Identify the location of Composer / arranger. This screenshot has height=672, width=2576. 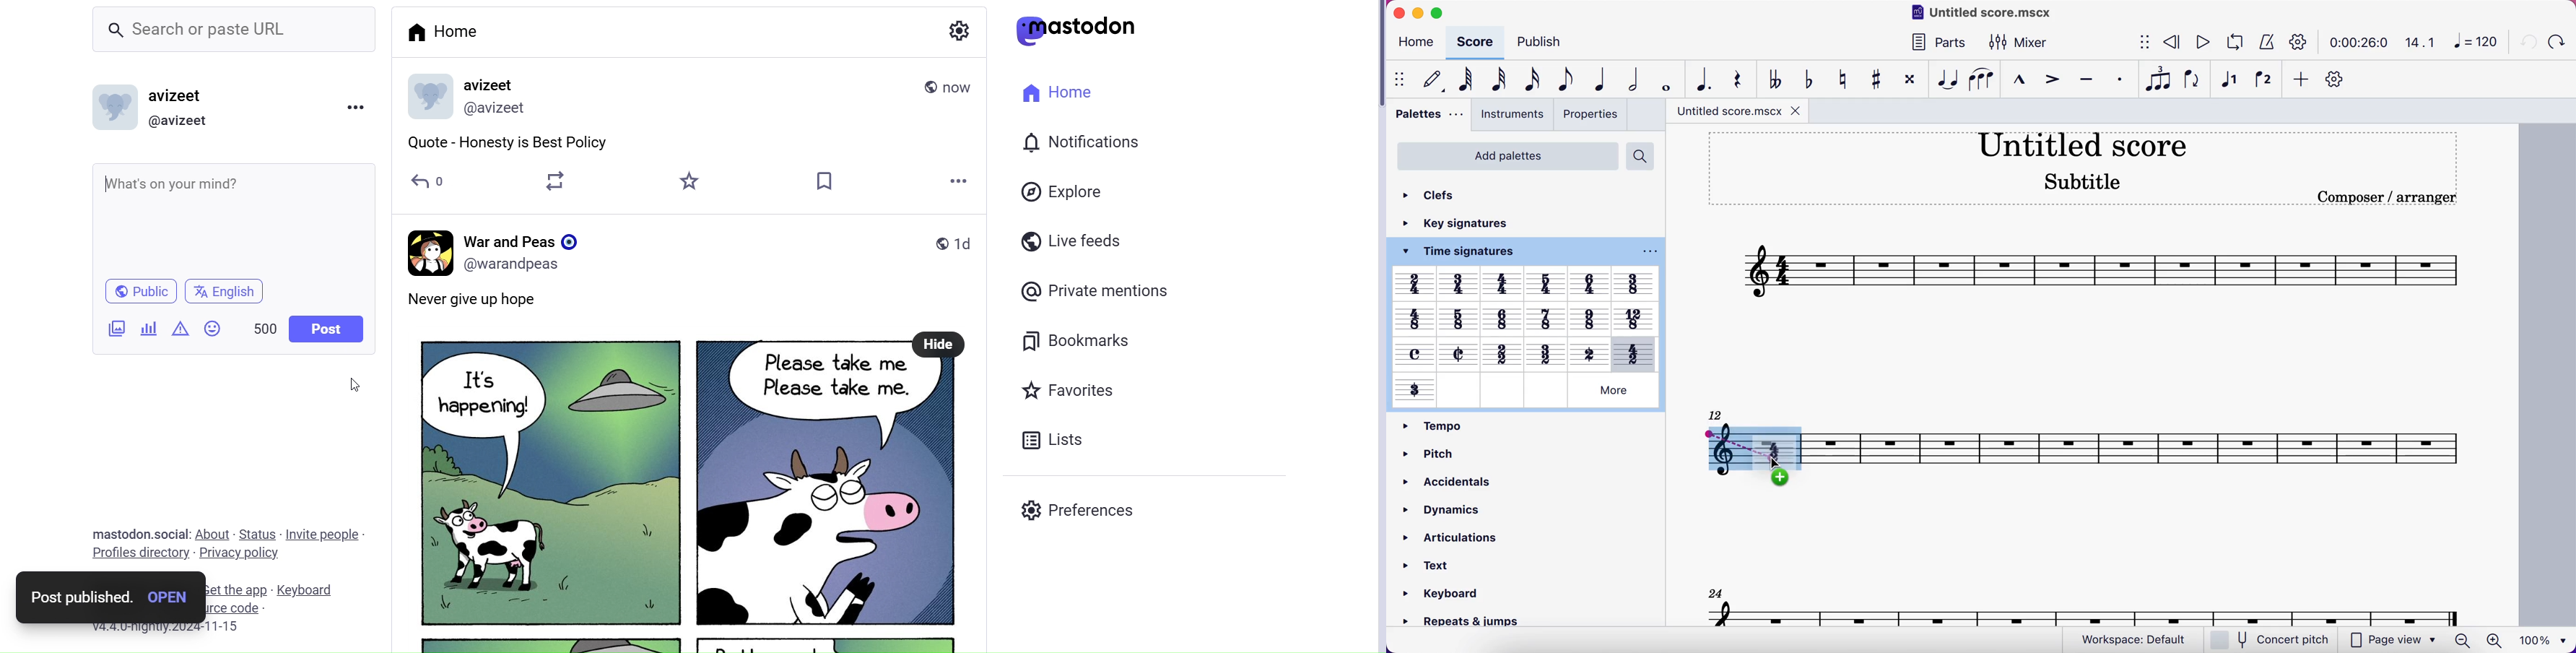
(2385, 197).